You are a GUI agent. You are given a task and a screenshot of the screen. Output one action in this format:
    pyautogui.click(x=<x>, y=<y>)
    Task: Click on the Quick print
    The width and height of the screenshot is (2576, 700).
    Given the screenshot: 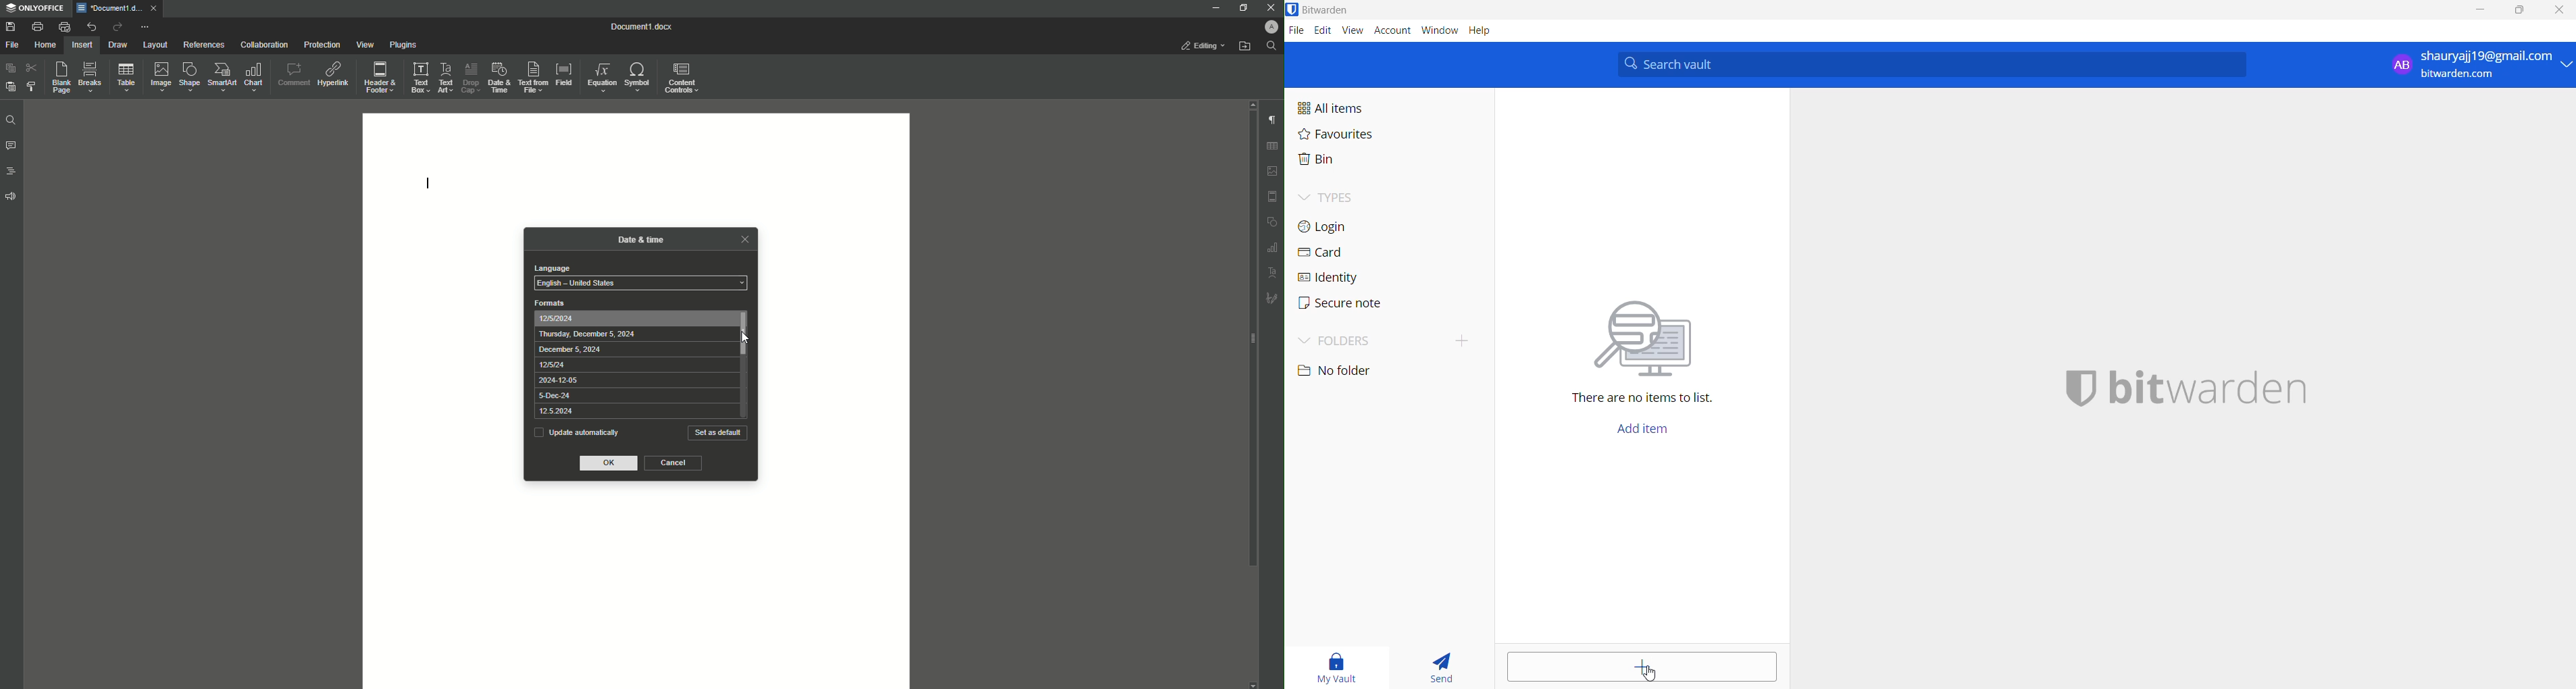 What is the action you would take?
    pyautogui.click(x=64, y=27)
    